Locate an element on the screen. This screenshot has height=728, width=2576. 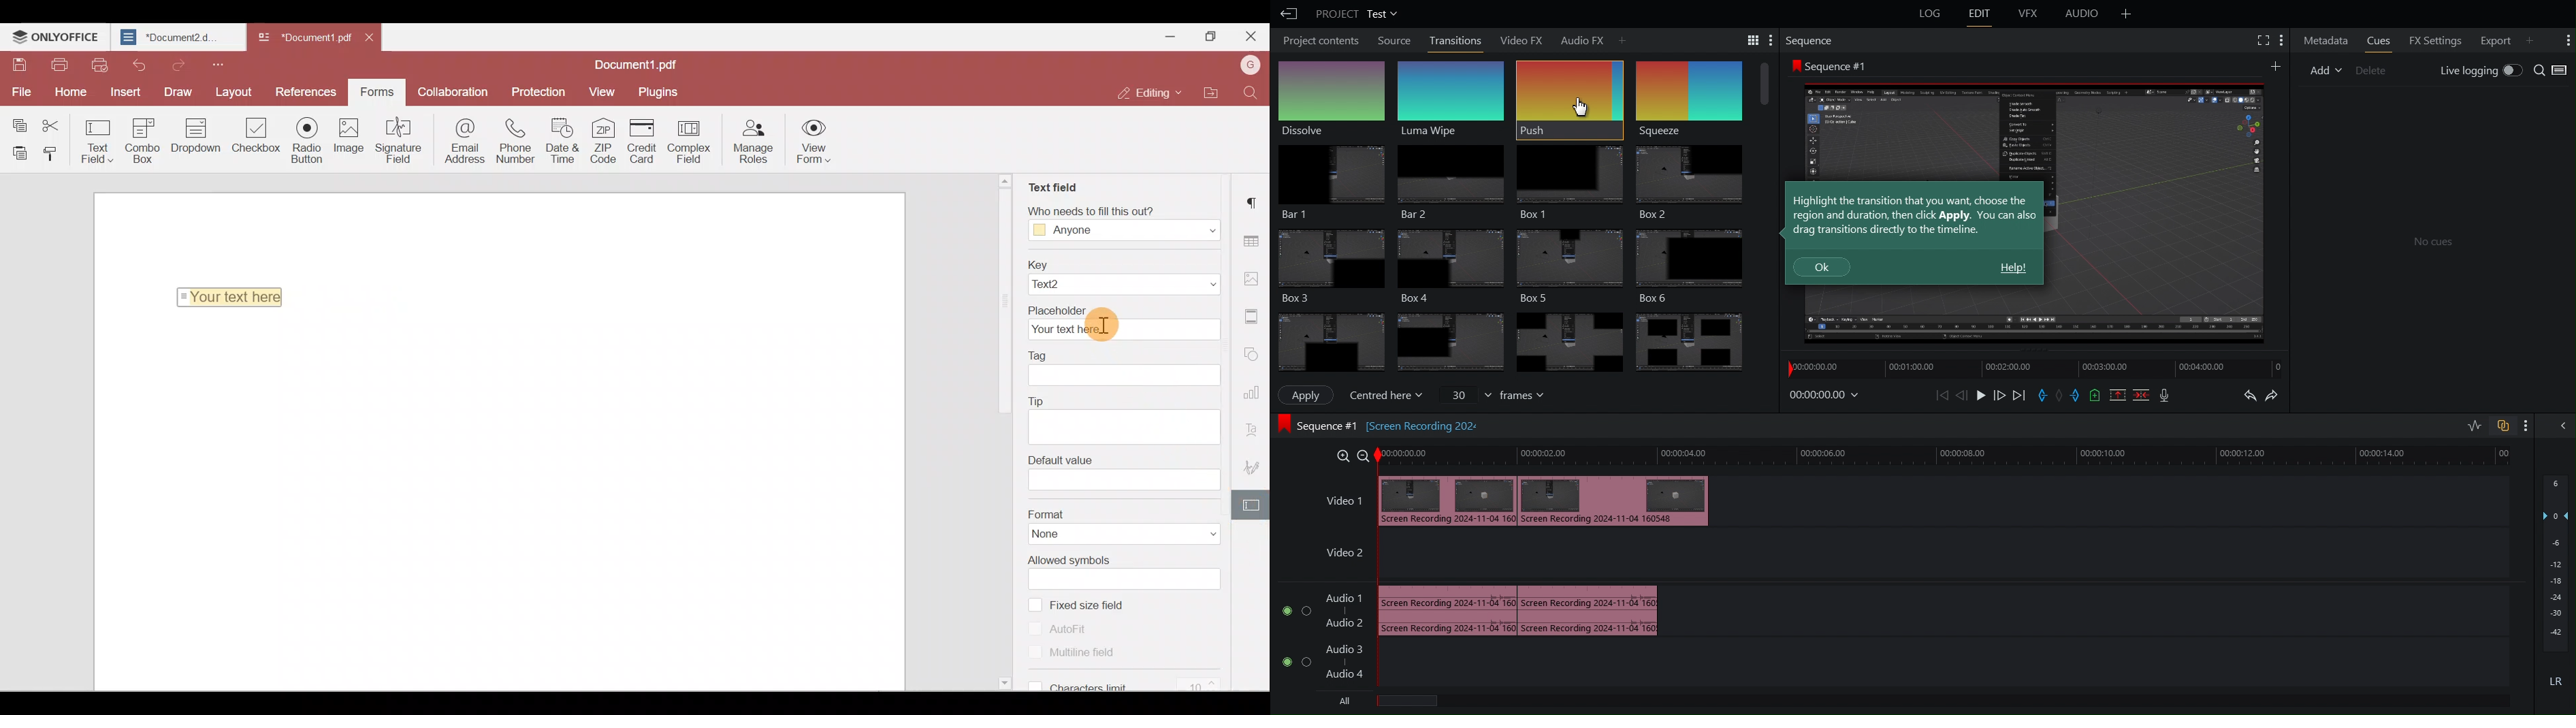
Cursor on placeholder is located at coordinates (1107, 328).